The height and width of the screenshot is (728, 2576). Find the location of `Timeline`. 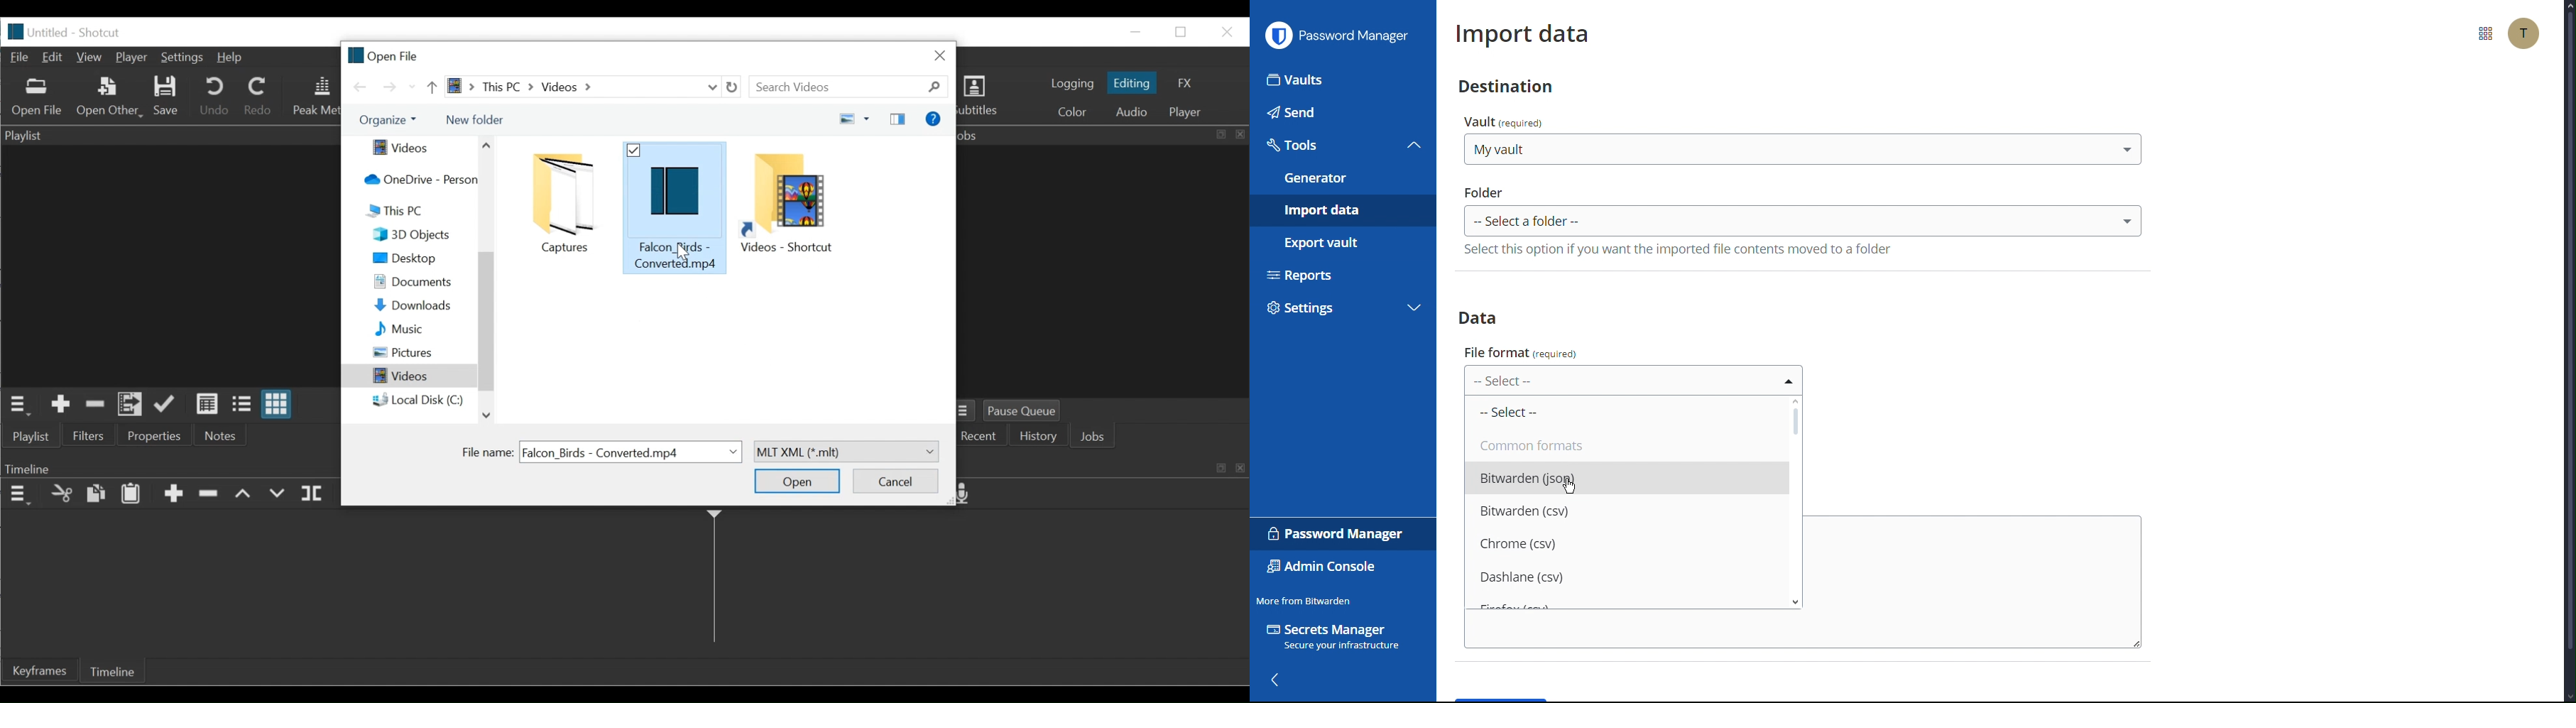

Timeline is located at coordinates (112, 670).